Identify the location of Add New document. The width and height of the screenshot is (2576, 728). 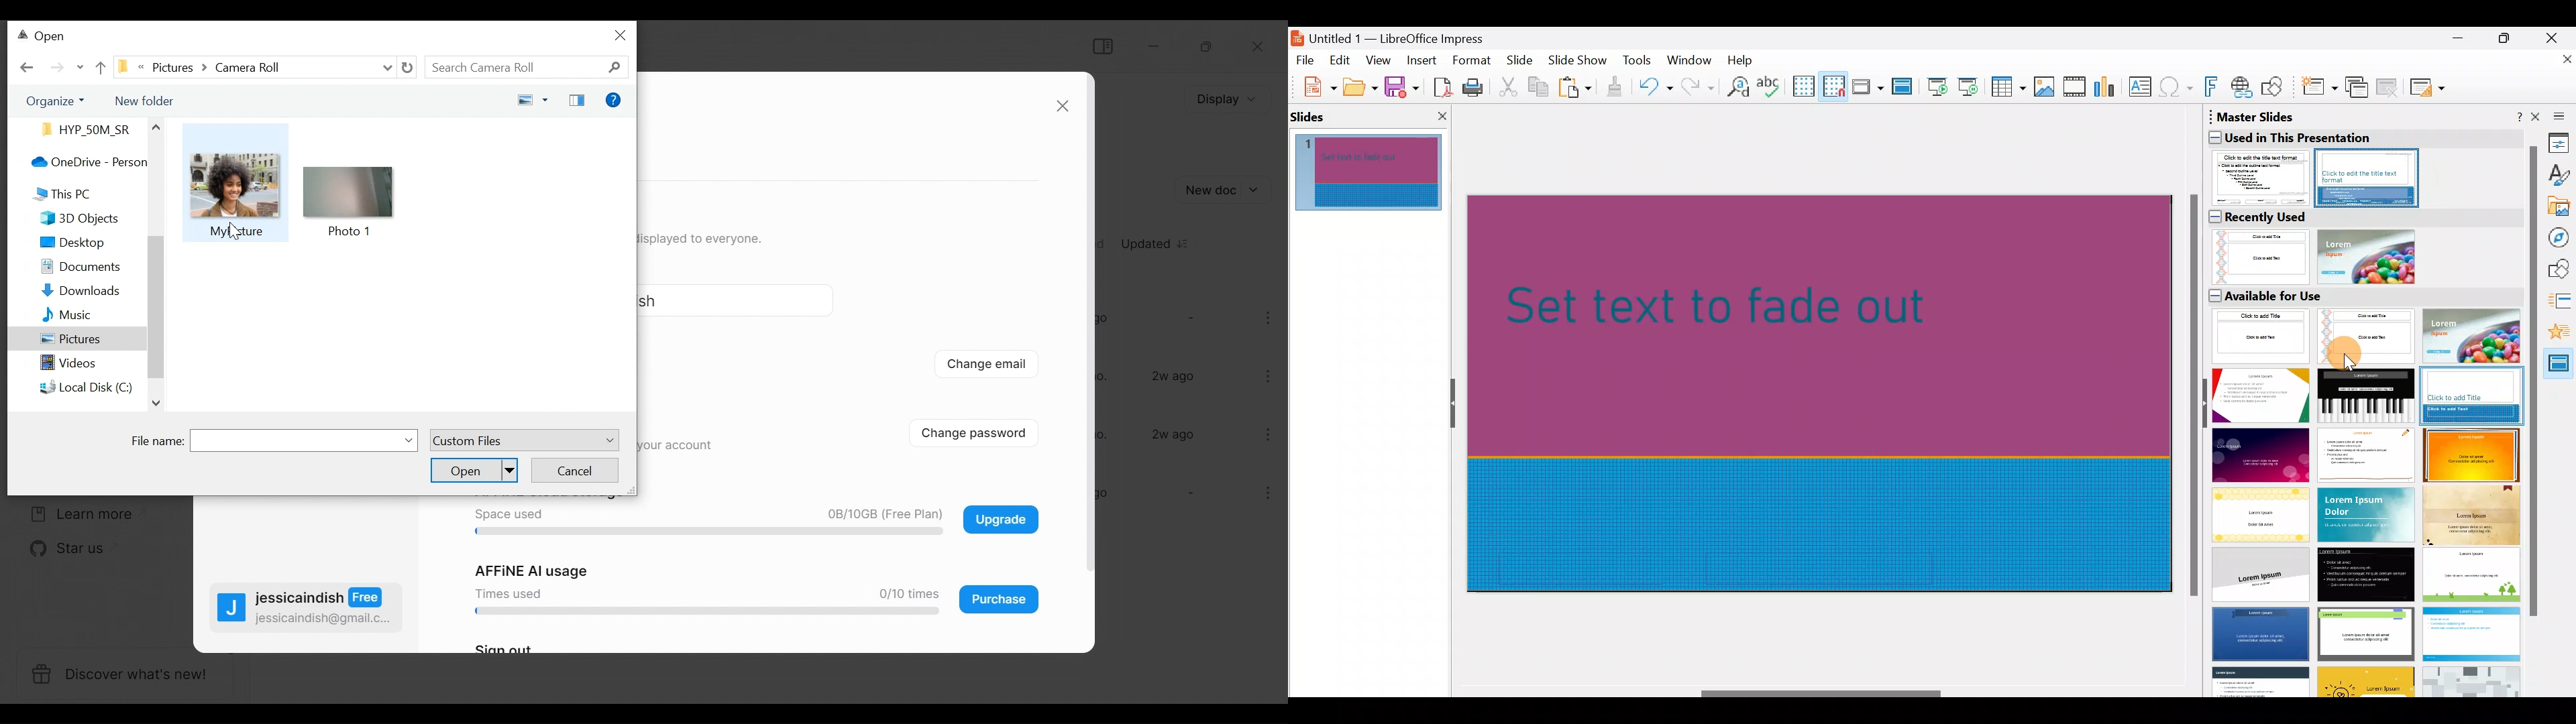
(1225, 190).